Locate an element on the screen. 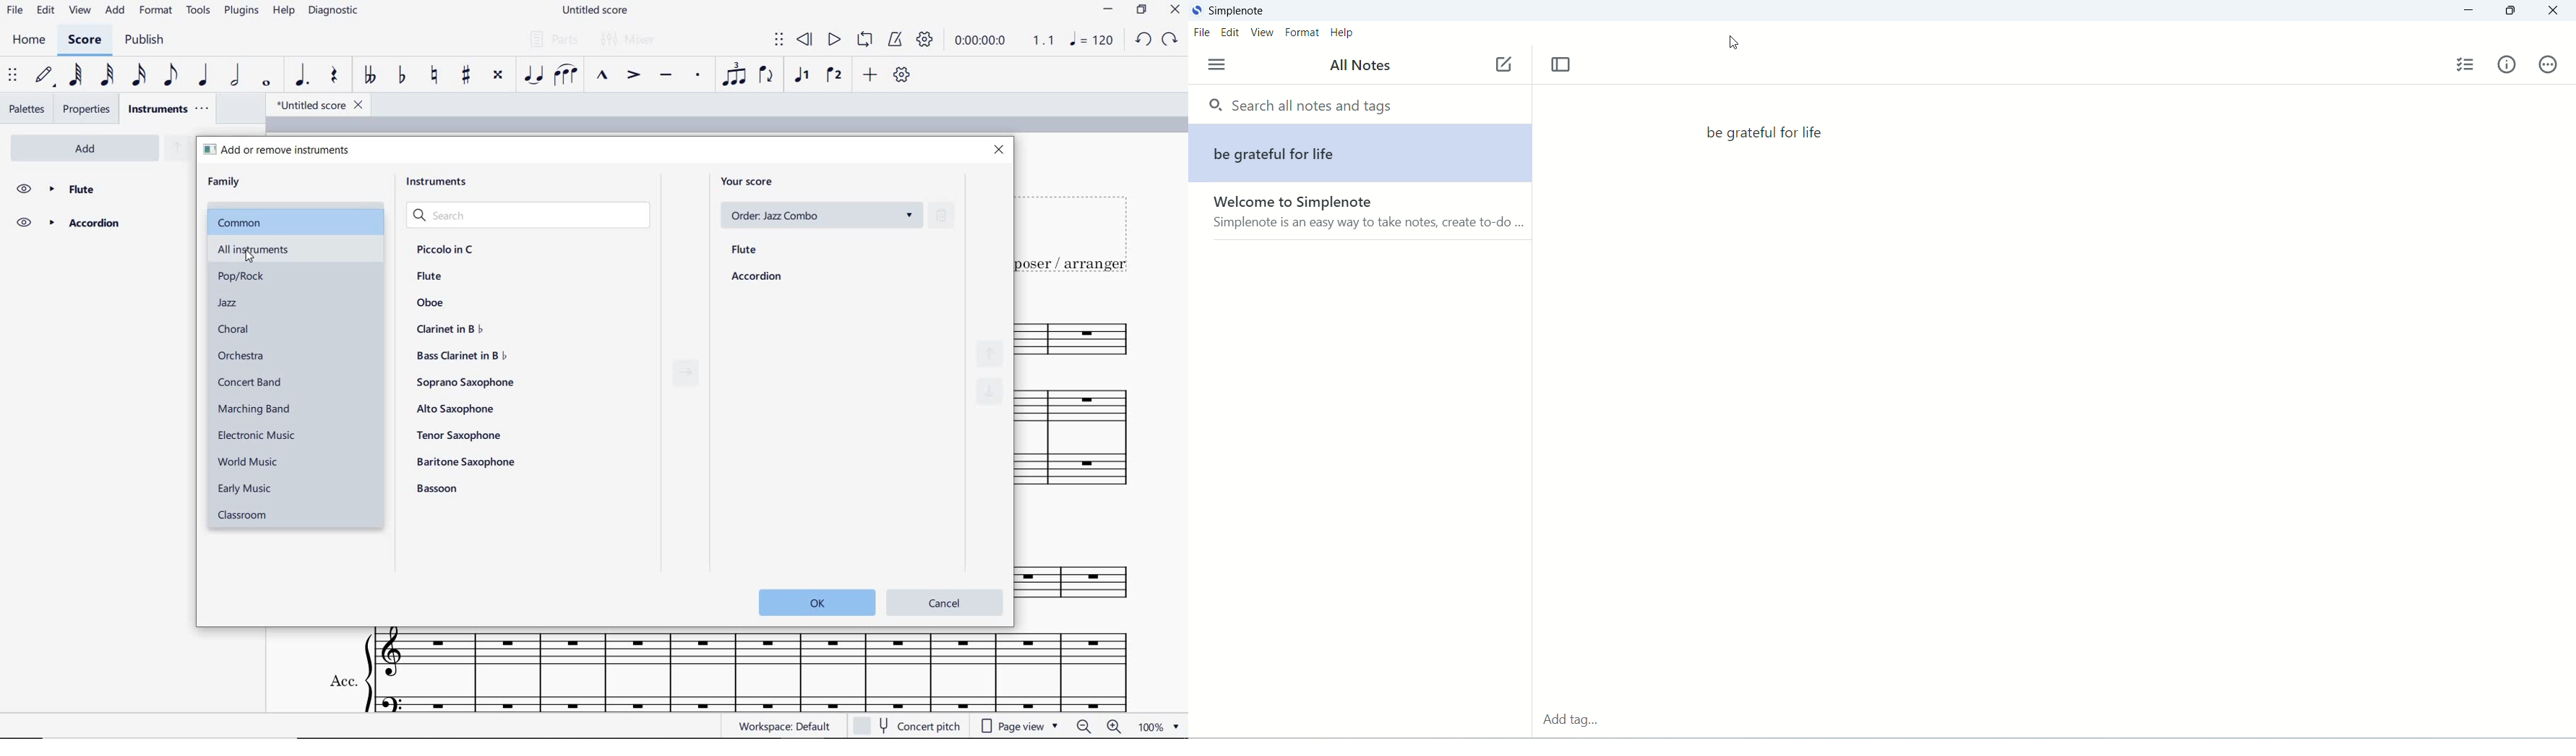 The width and height of the screenshot is (2576, 756). rest is located at coordinates (333, 76).